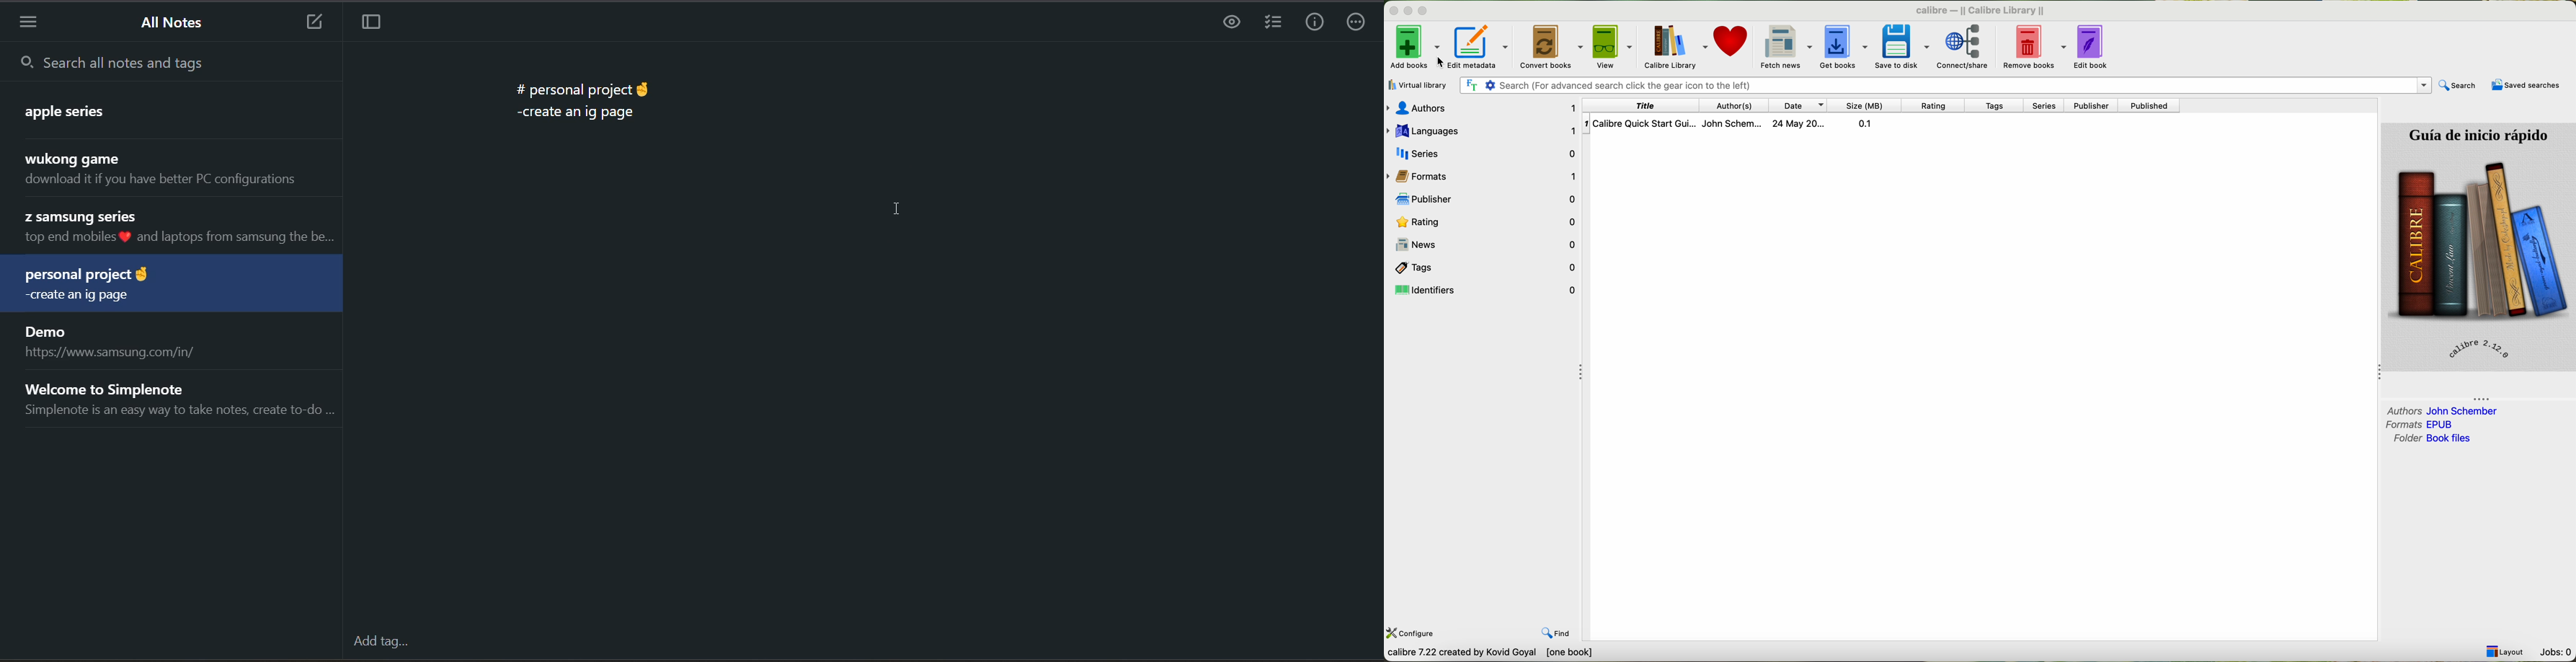 The width and height of the screenshot is (2576, 672). I want to click on date, so click(1800, 105).